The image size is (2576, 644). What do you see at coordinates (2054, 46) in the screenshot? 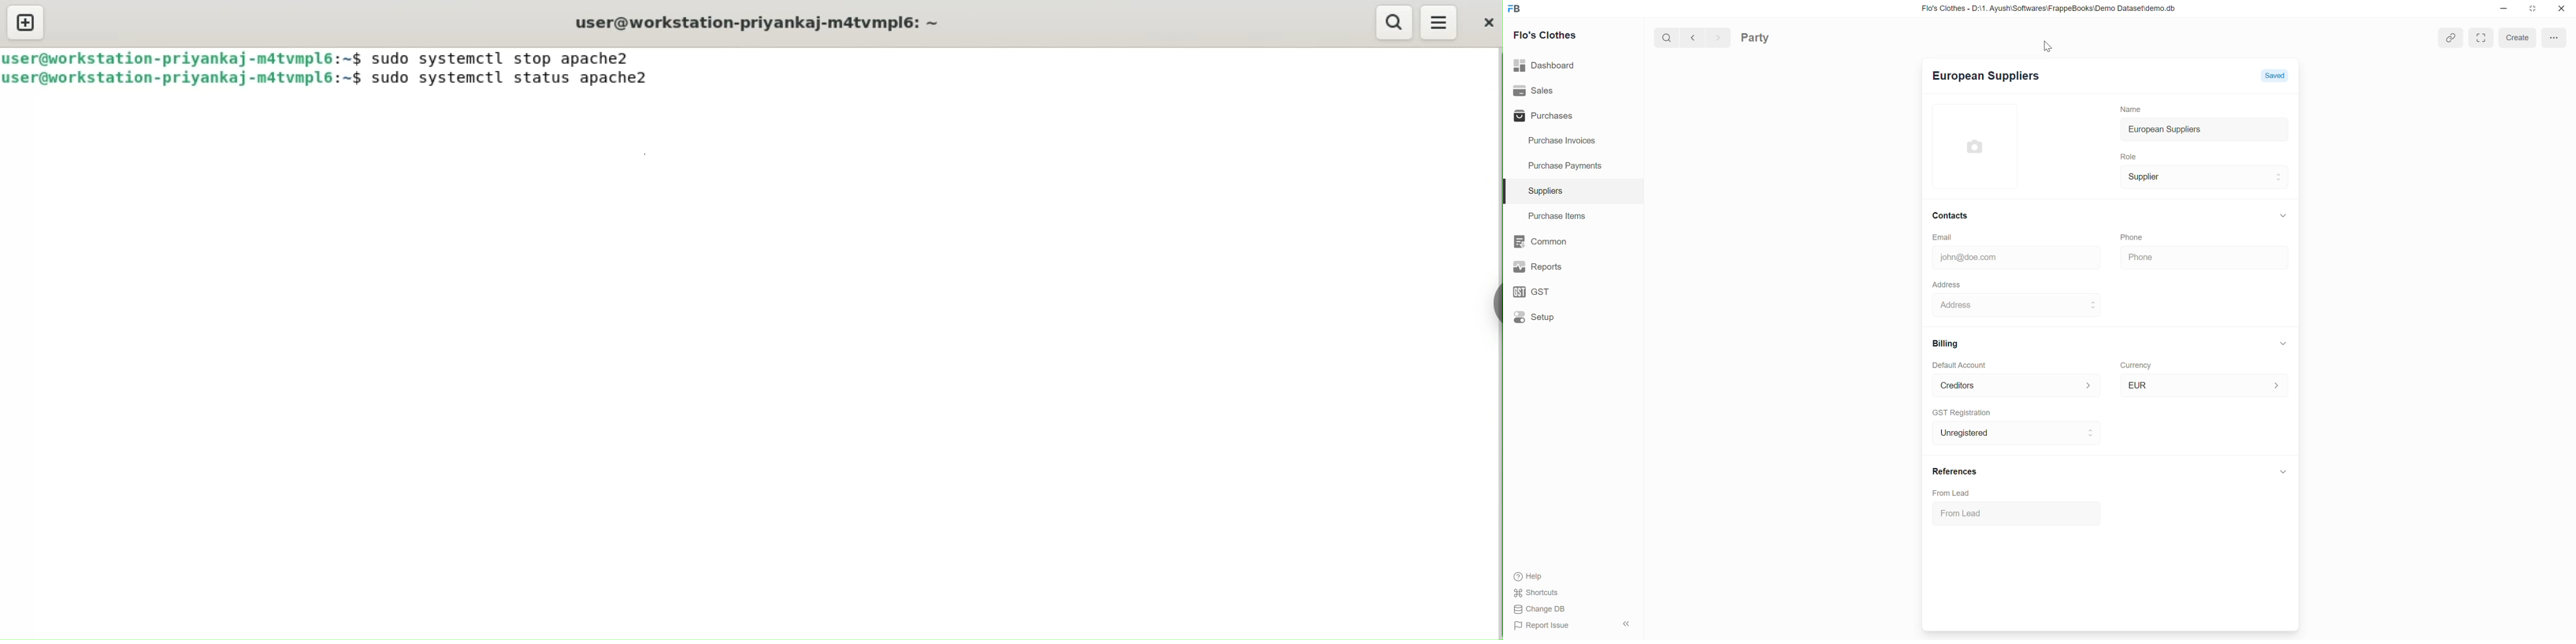
I see `cursor` at bounding box center [2054, 46].